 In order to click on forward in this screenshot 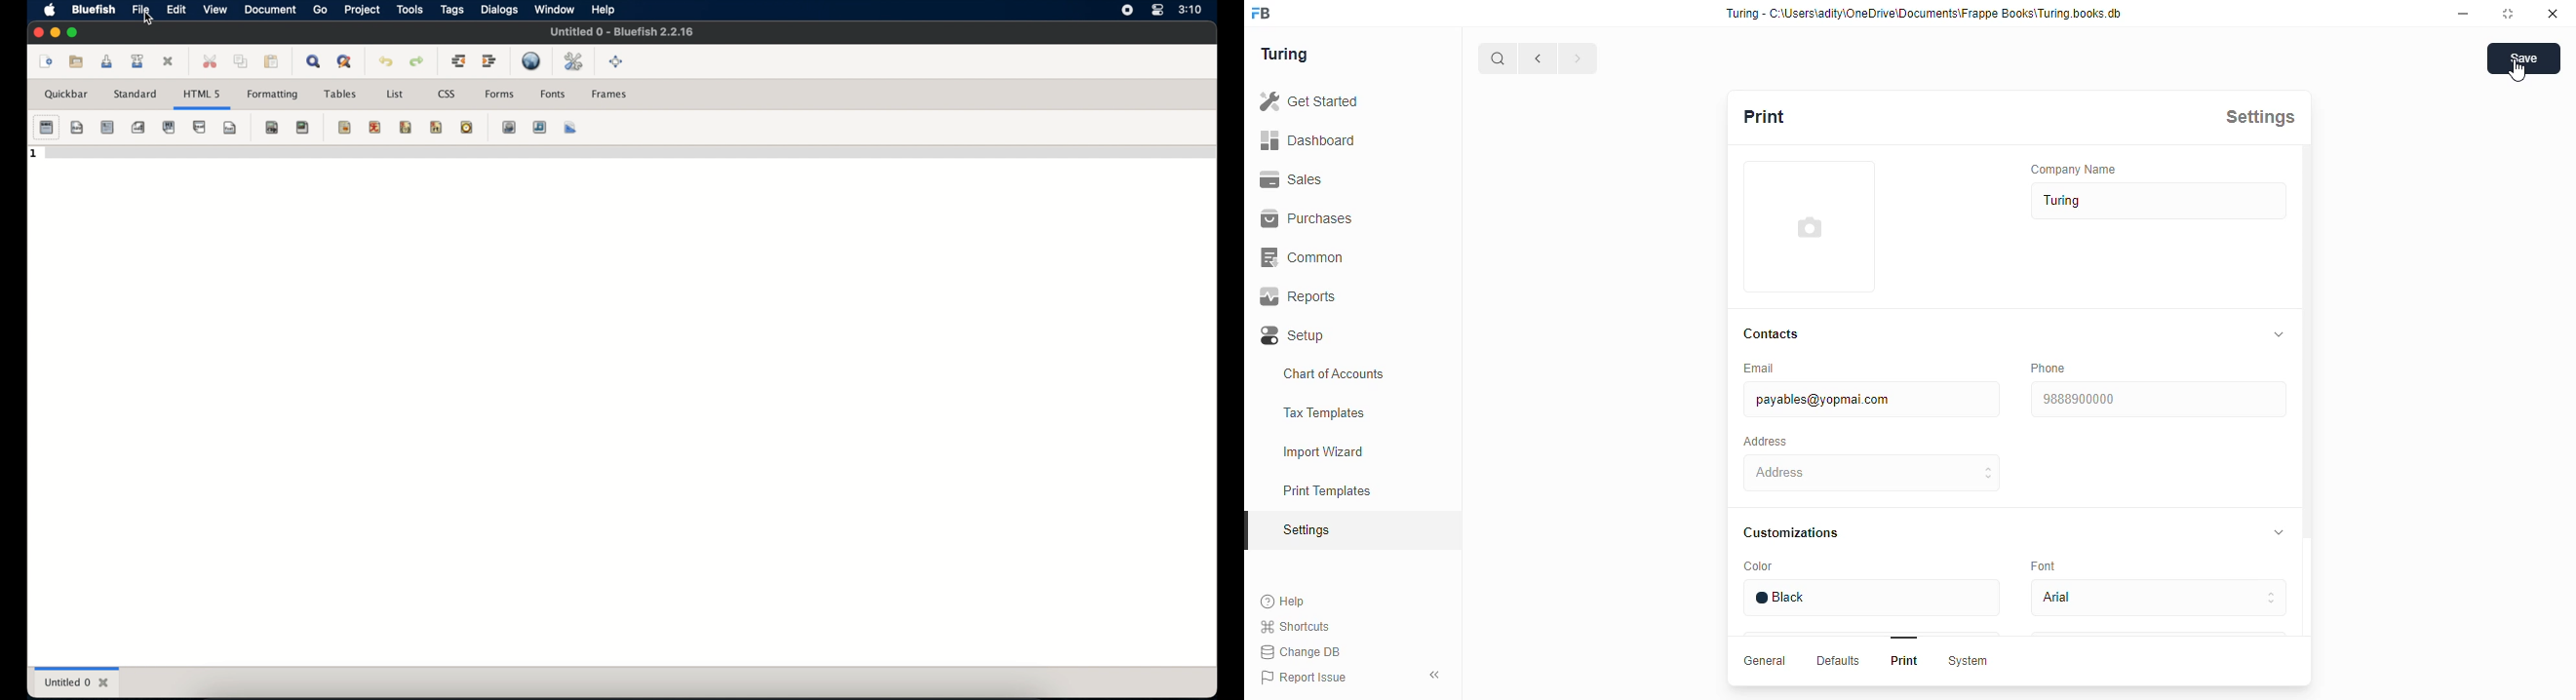, I will do `click(1577, 59)`.